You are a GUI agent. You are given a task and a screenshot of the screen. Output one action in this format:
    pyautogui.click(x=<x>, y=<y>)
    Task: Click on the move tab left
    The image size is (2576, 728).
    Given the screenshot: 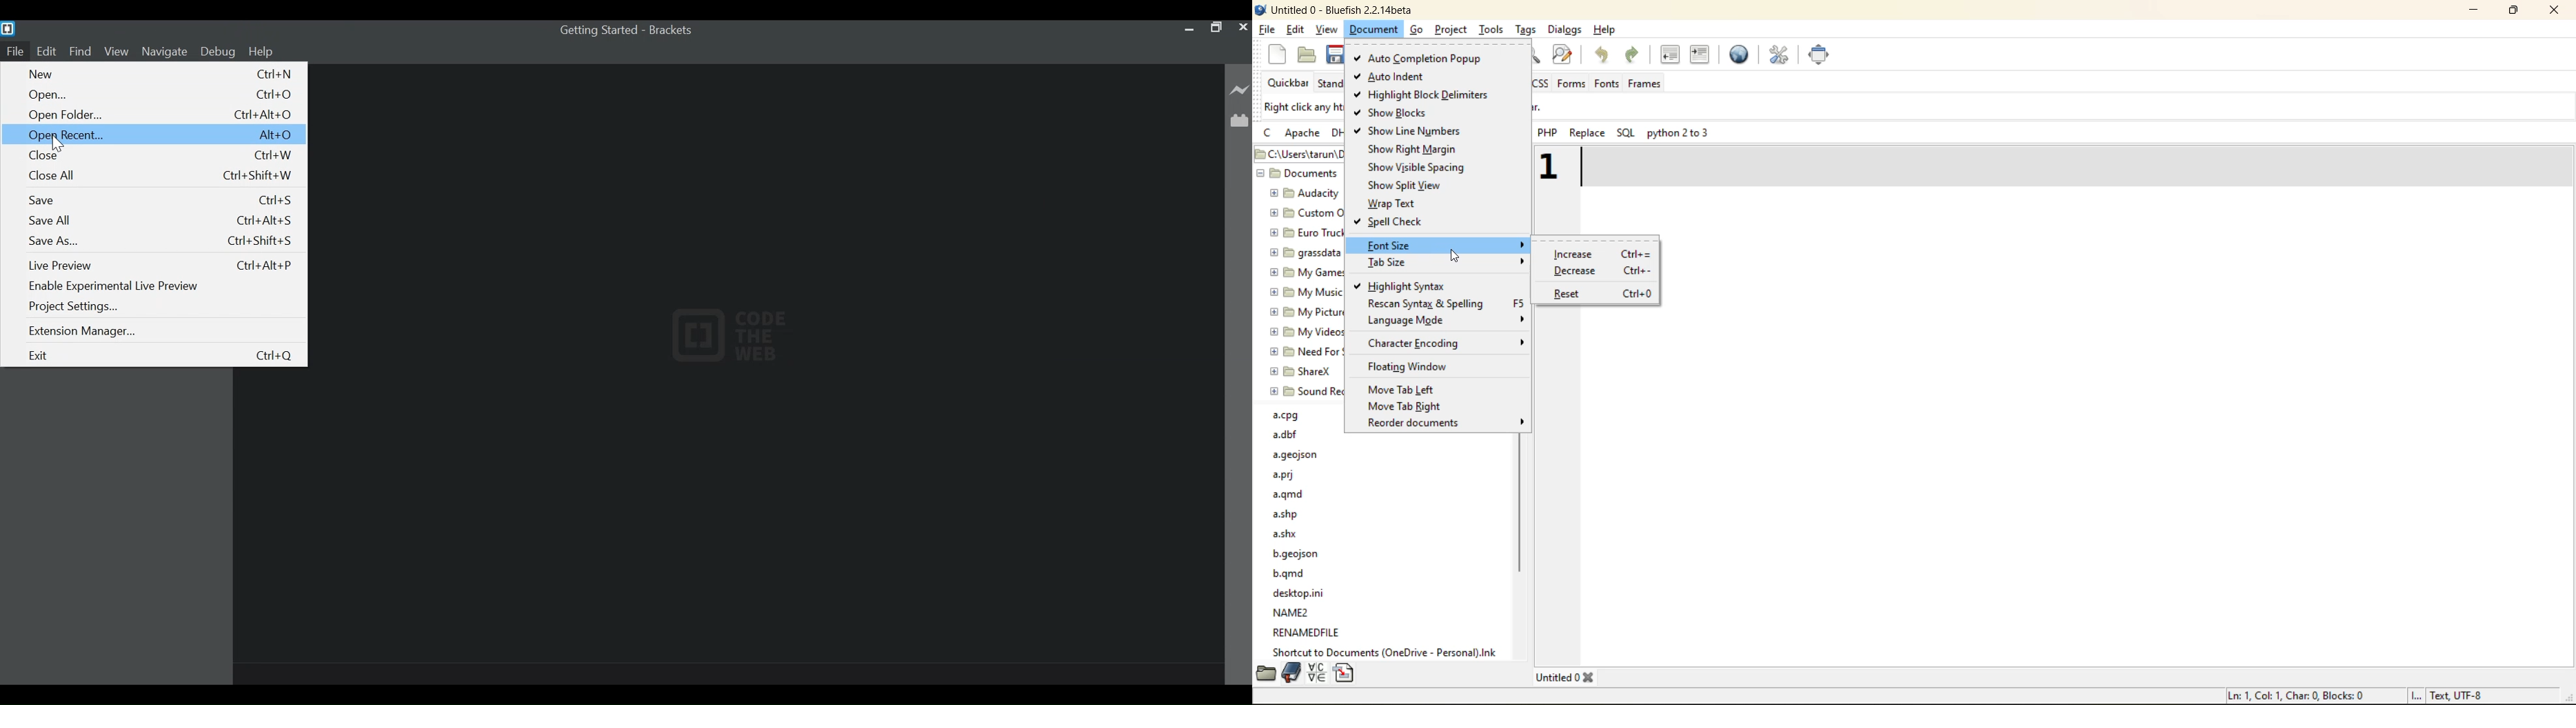 What is the action you would take?
    pyautogui.click(x=1404, y=390)
    